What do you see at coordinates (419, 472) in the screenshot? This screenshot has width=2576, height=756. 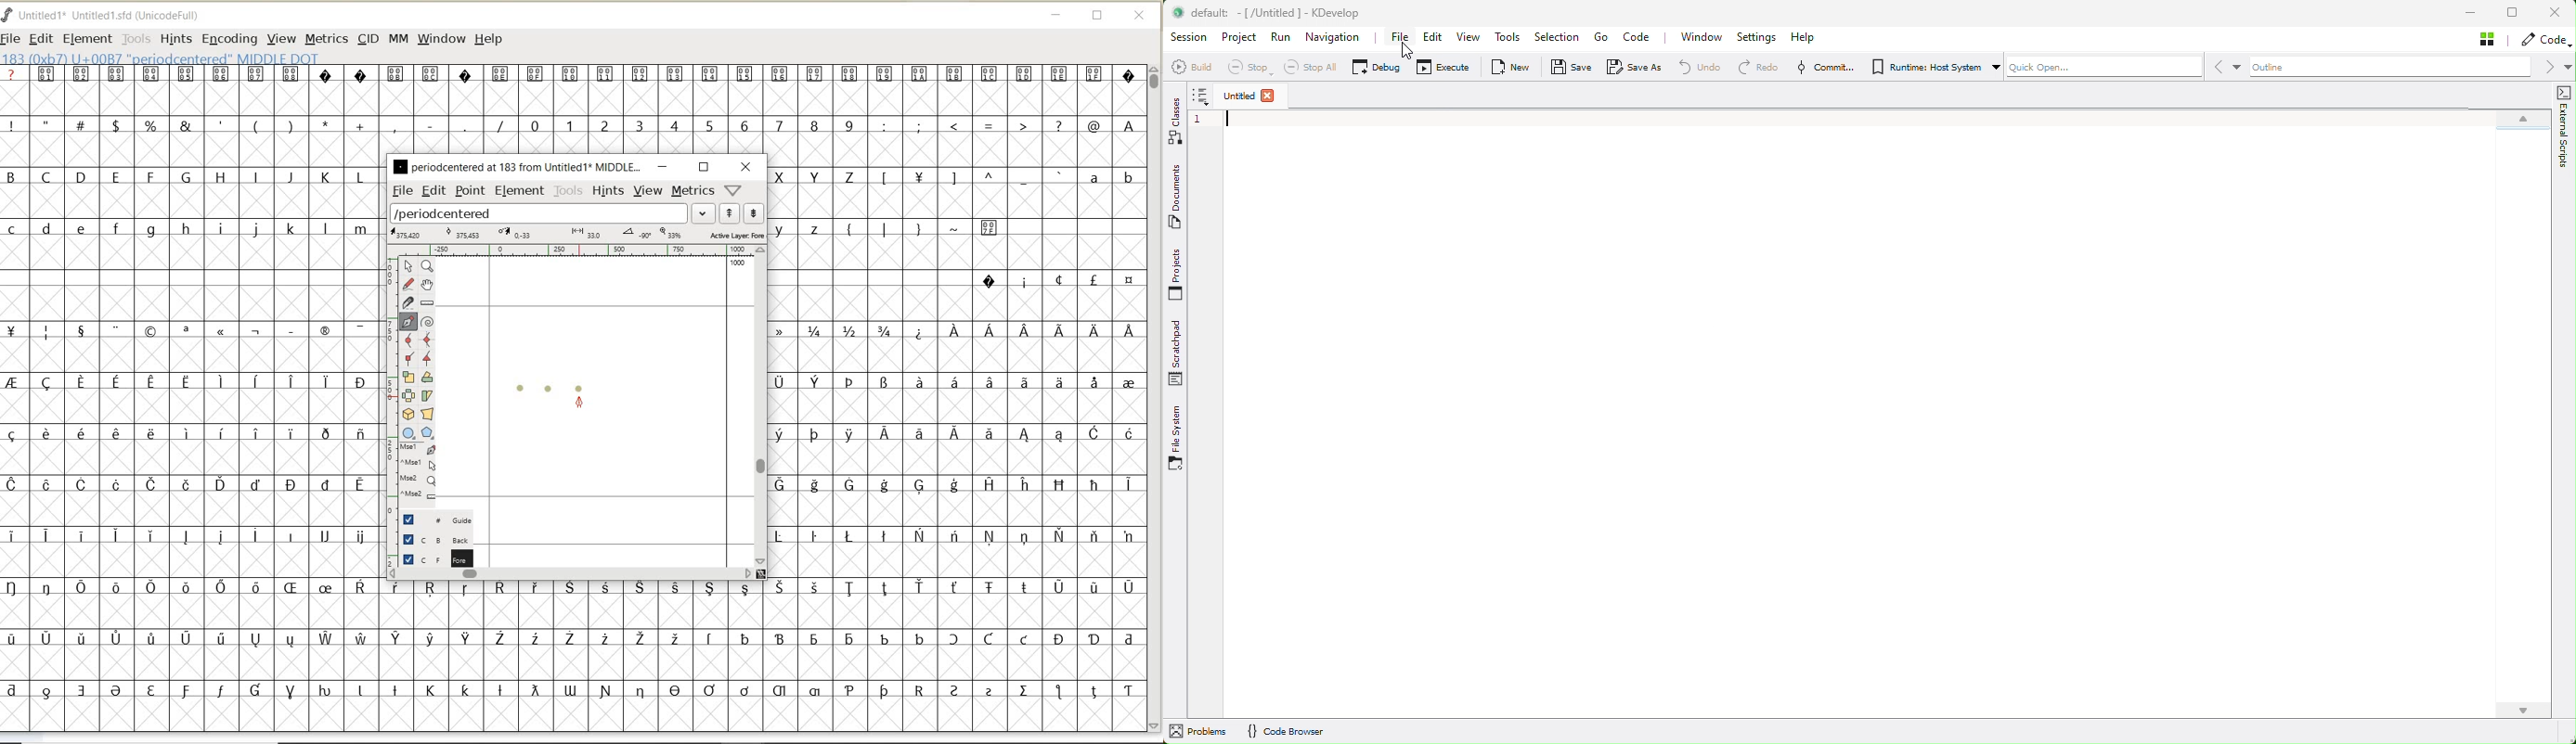 I see `cursor events on the opened outline window` at bounding box center [419, 472].